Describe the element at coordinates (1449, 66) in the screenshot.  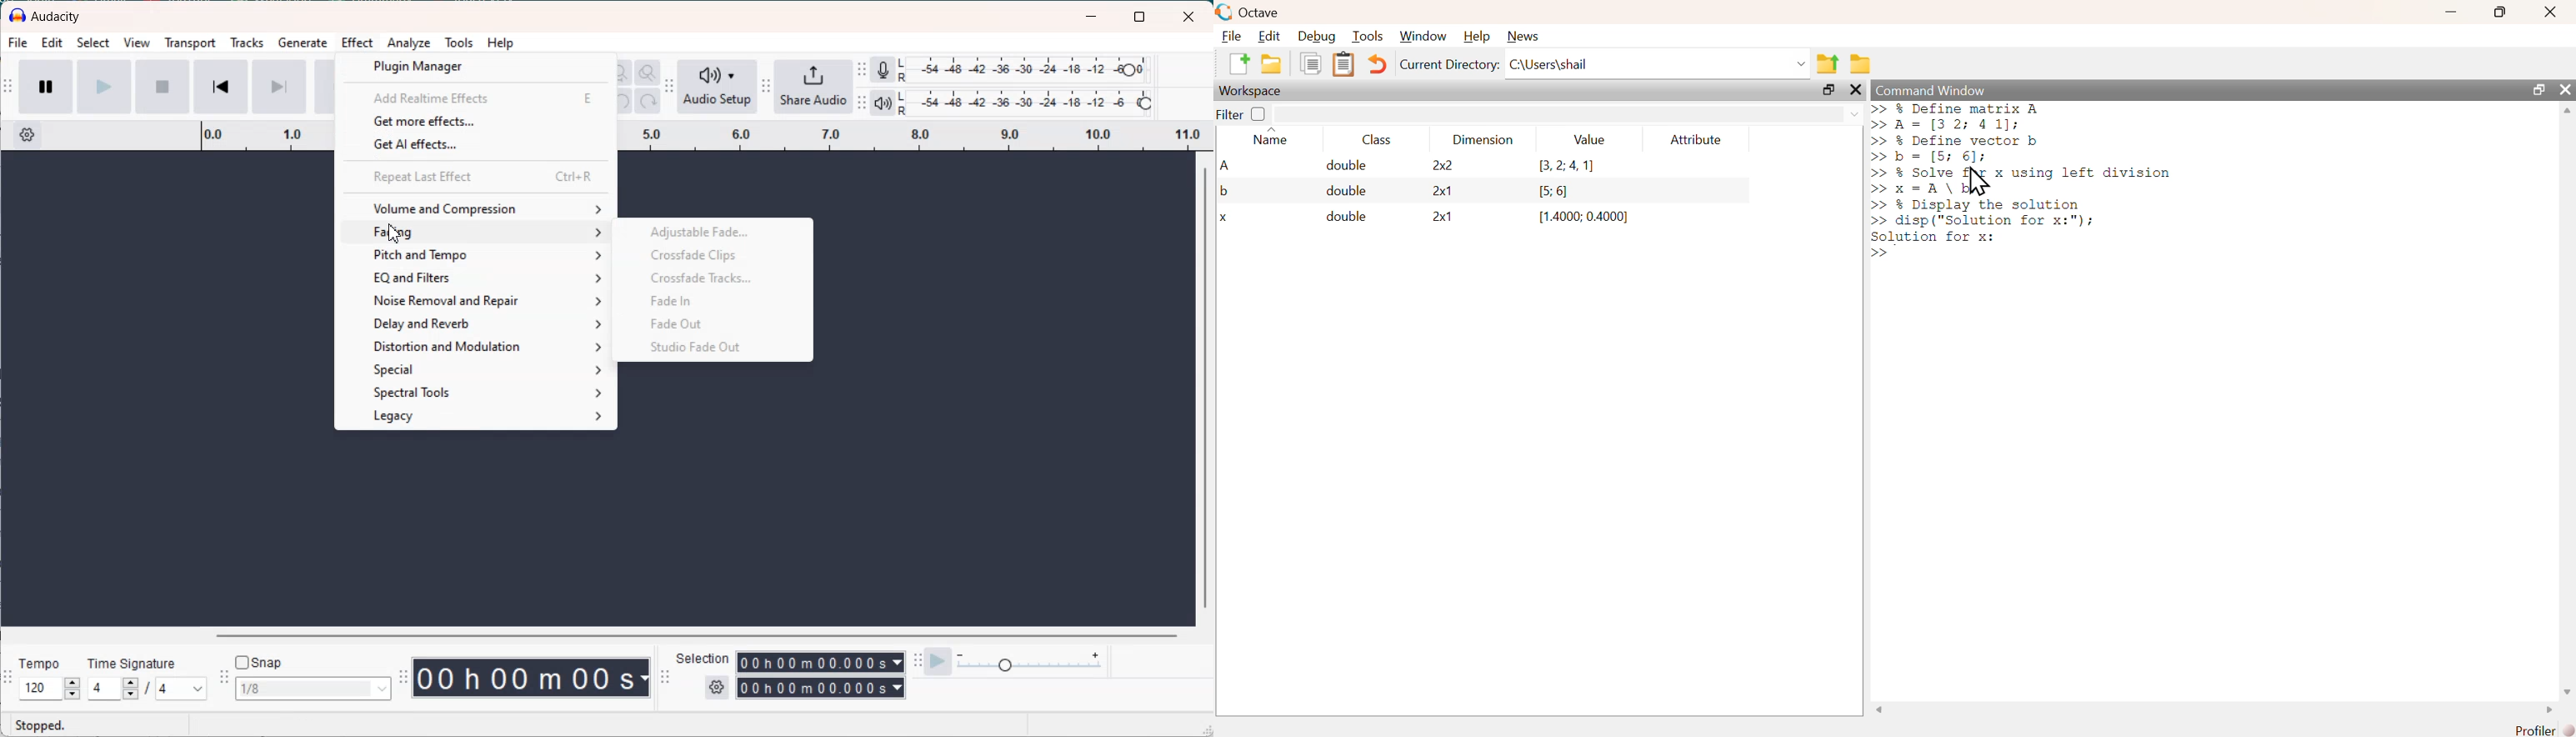
I see `current directory` at that location.